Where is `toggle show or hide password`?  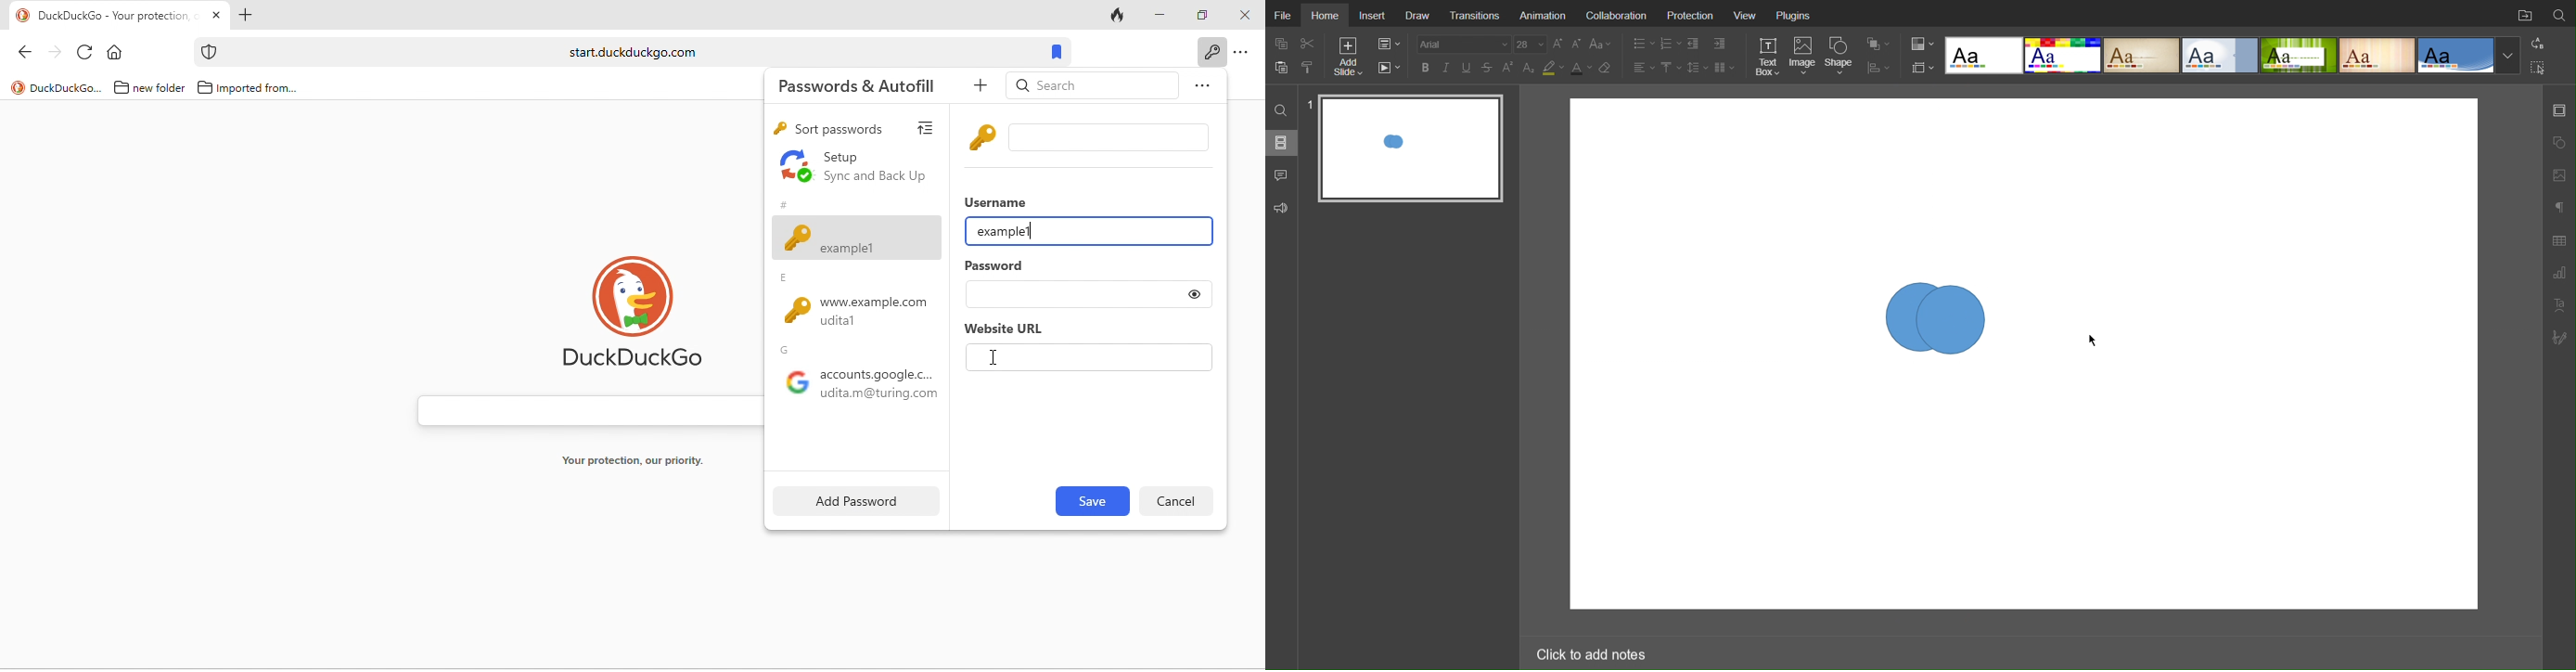 toggle show or hide password is located at coordinates (1195, 294).